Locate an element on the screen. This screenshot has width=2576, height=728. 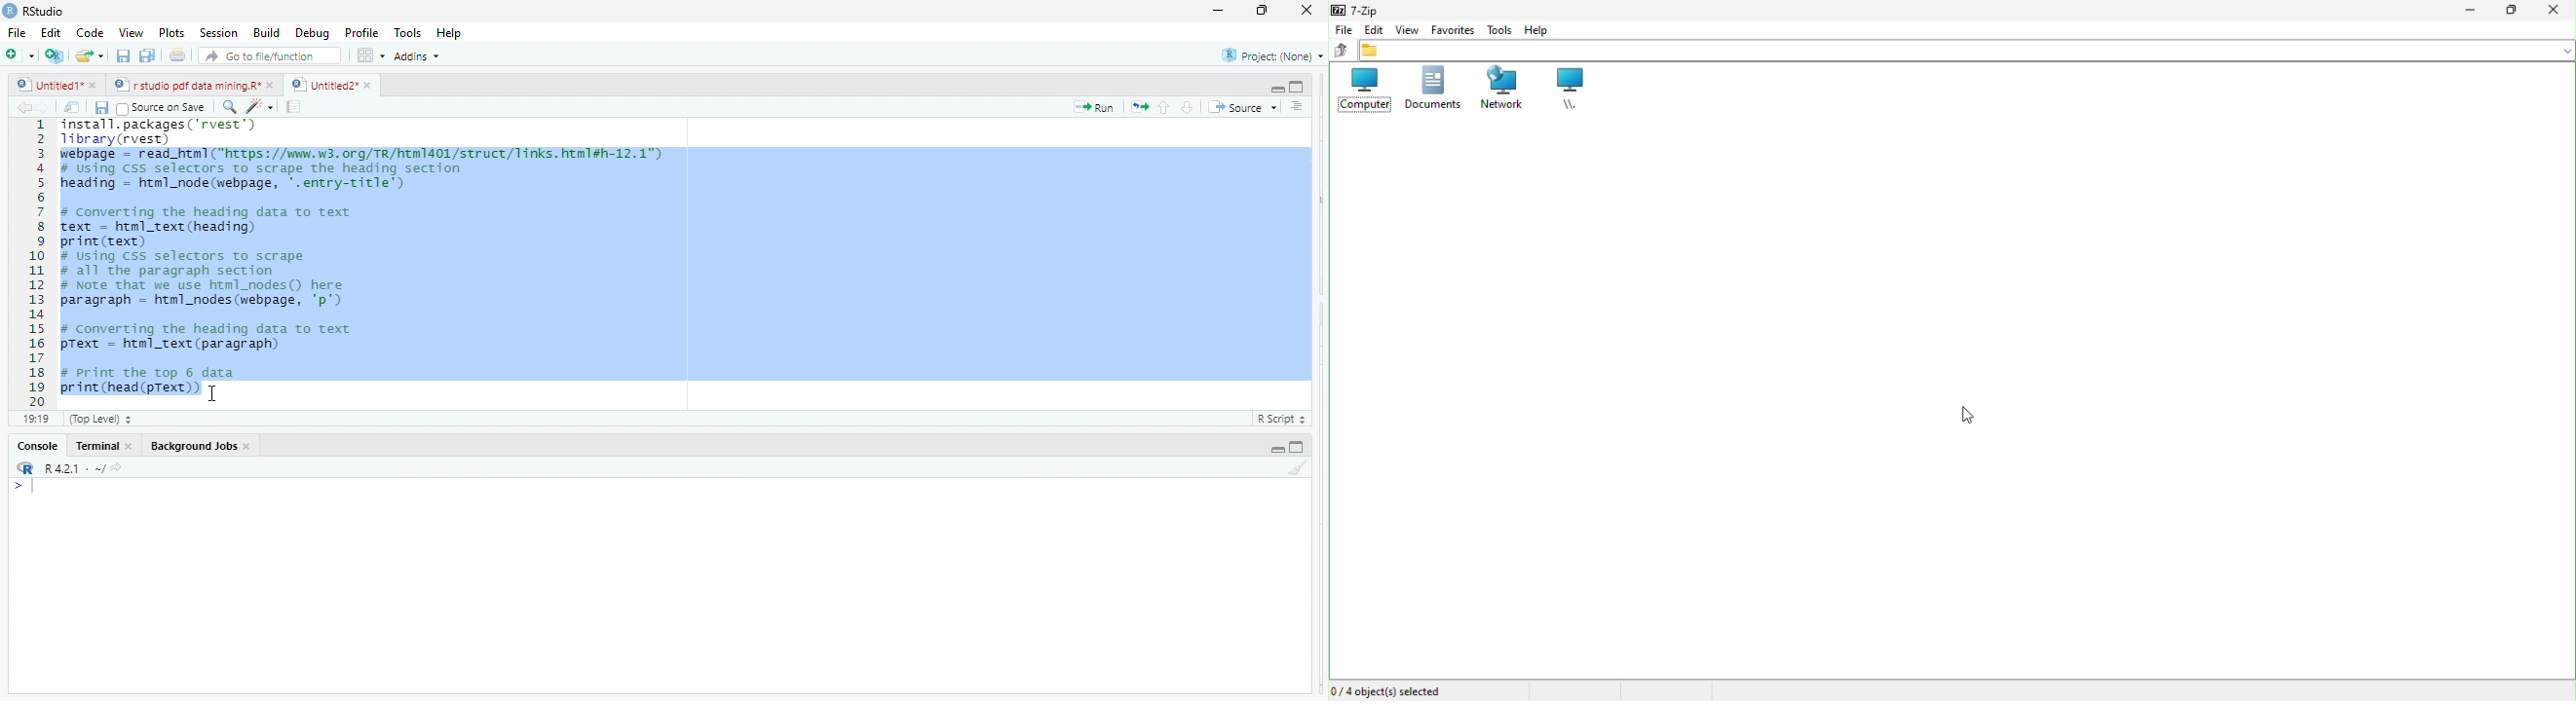
Root is located at coordinates (1566, 89).